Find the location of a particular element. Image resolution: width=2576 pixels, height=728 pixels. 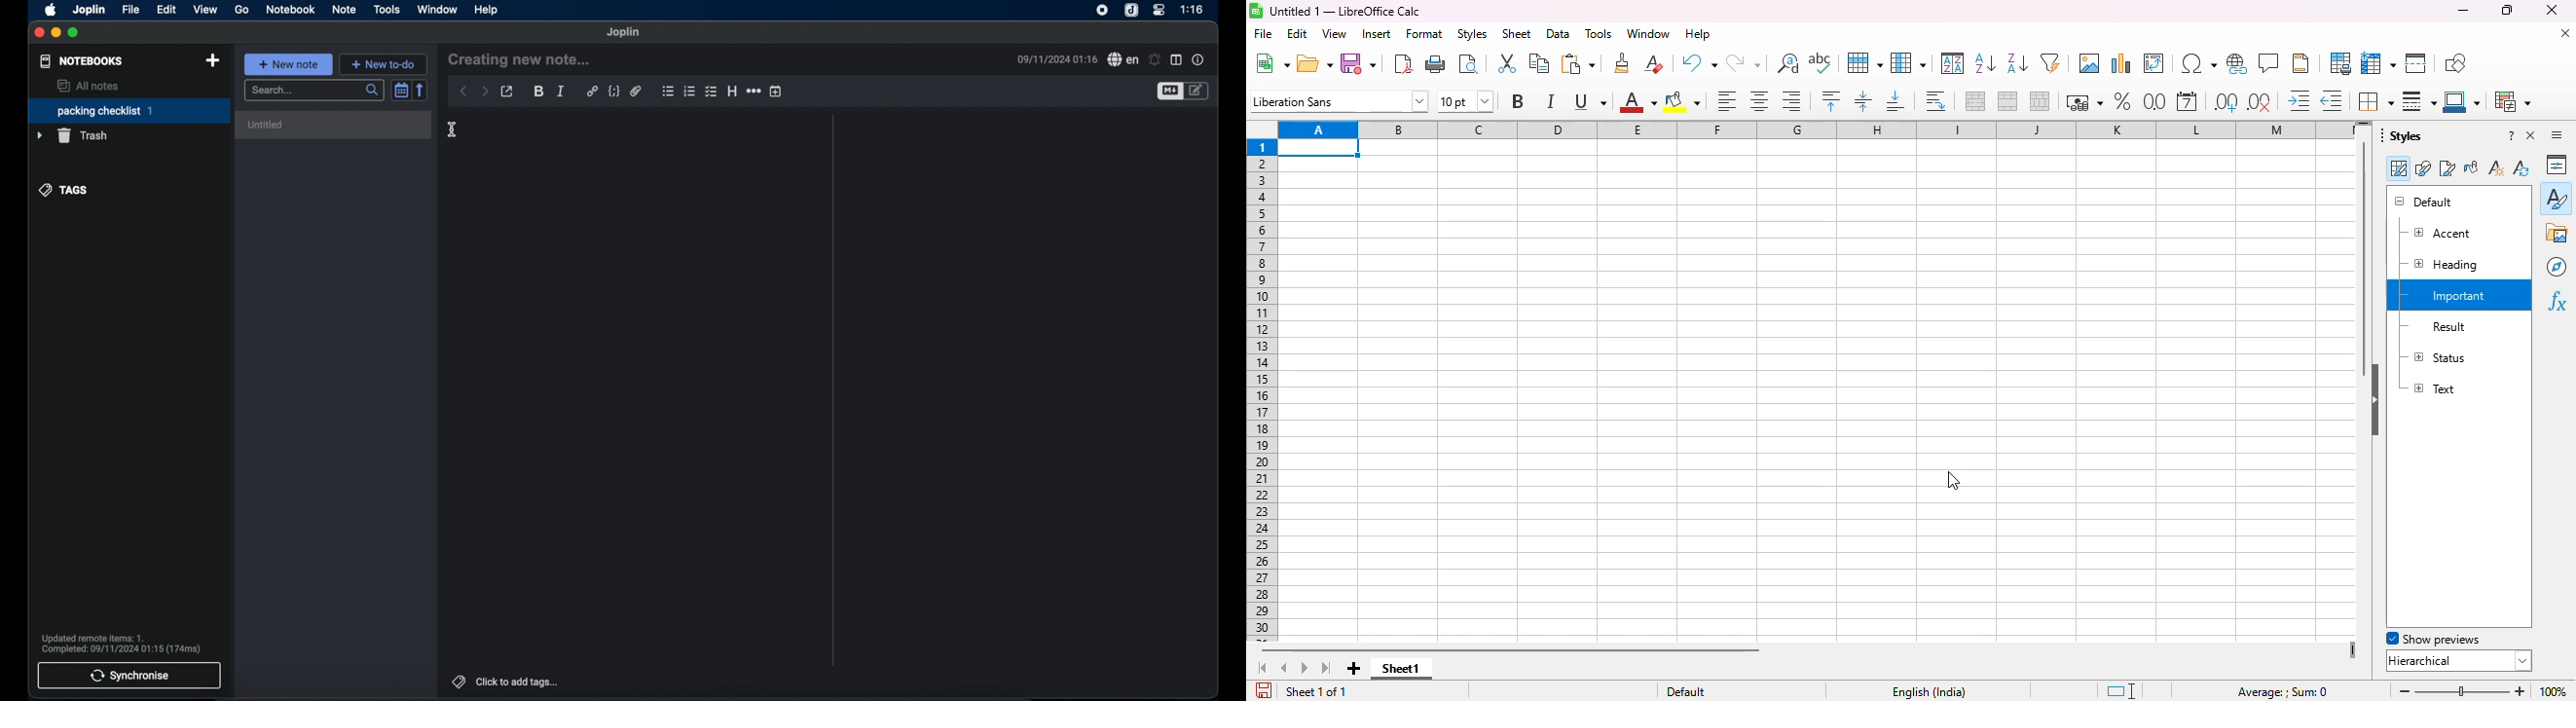

new style from selection is located at coordinates (2495, 166).